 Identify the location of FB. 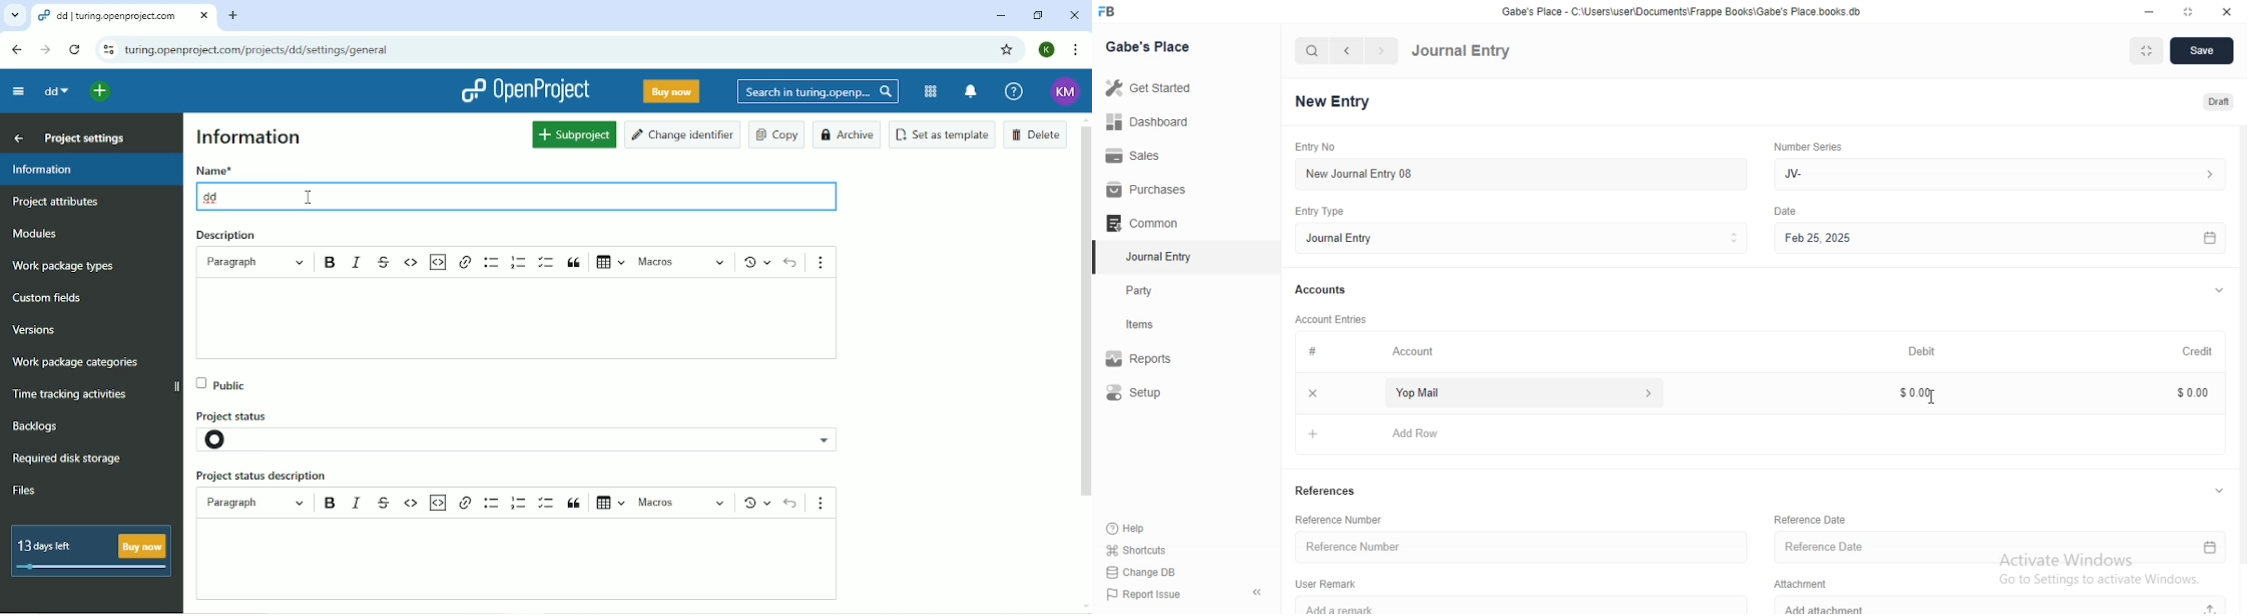
(1108, 12).